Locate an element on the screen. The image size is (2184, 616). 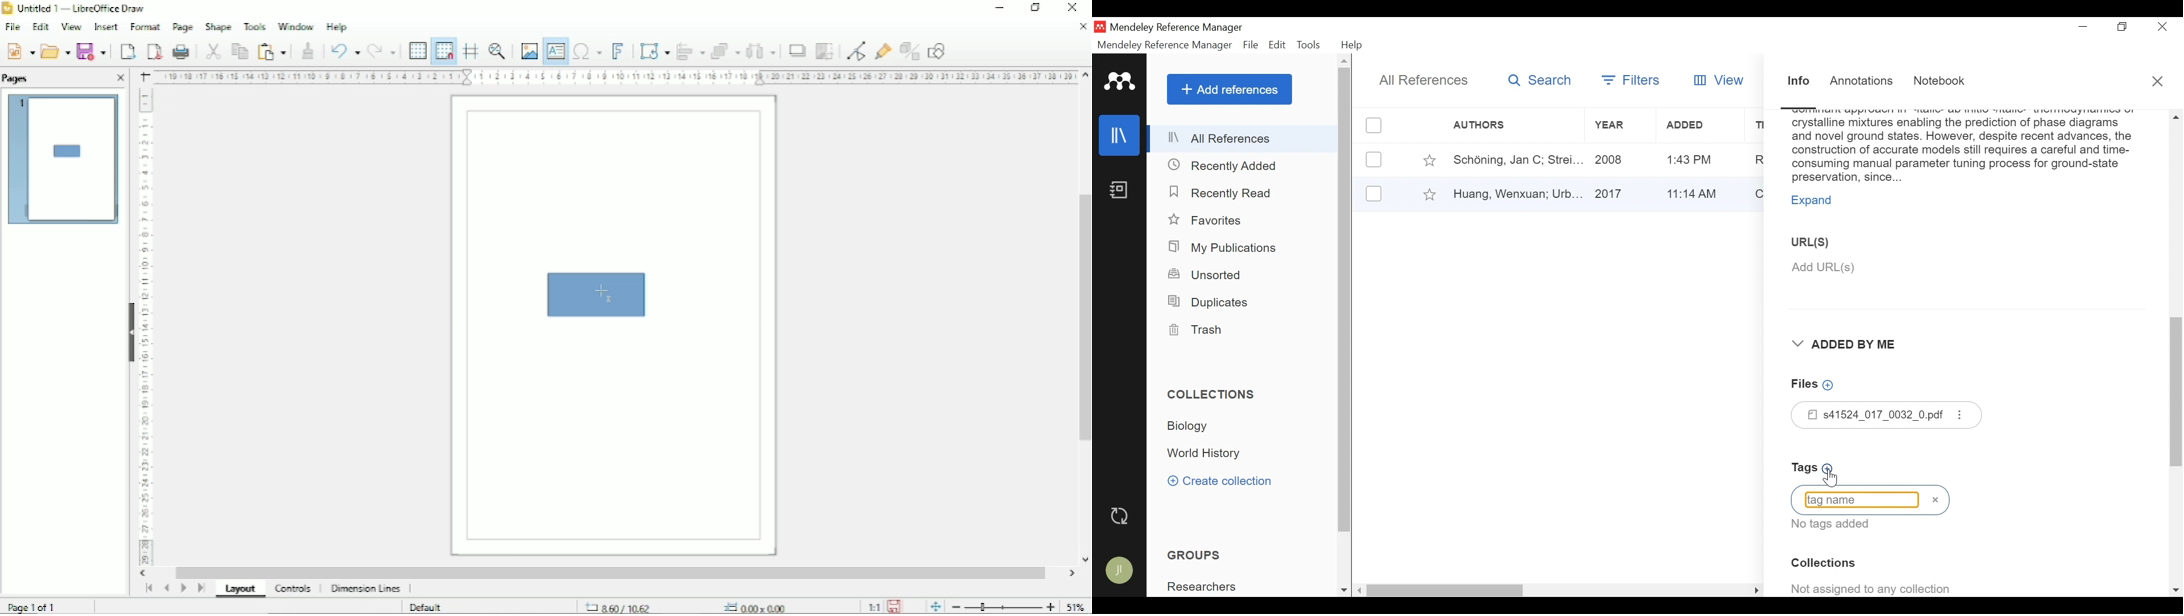
Library is located at coordinates (1120, 135).